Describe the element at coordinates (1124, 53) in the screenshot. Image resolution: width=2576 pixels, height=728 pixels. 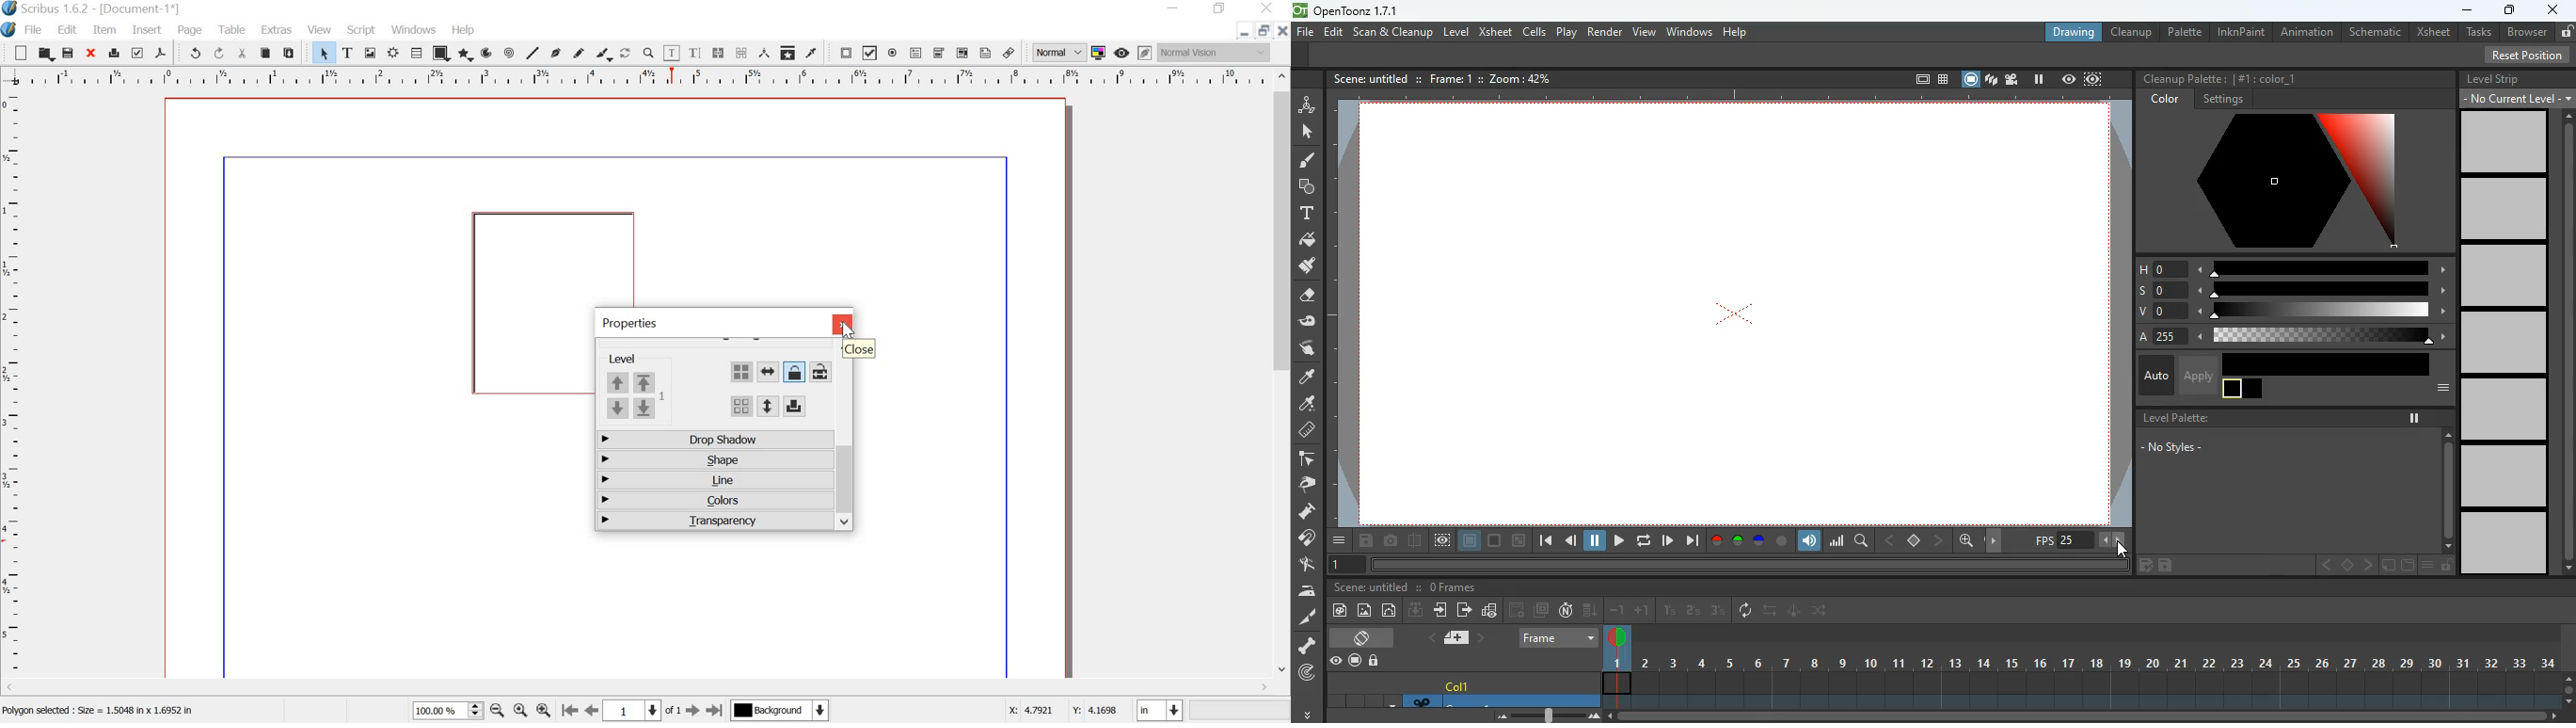
I see `preview mode` at that location.